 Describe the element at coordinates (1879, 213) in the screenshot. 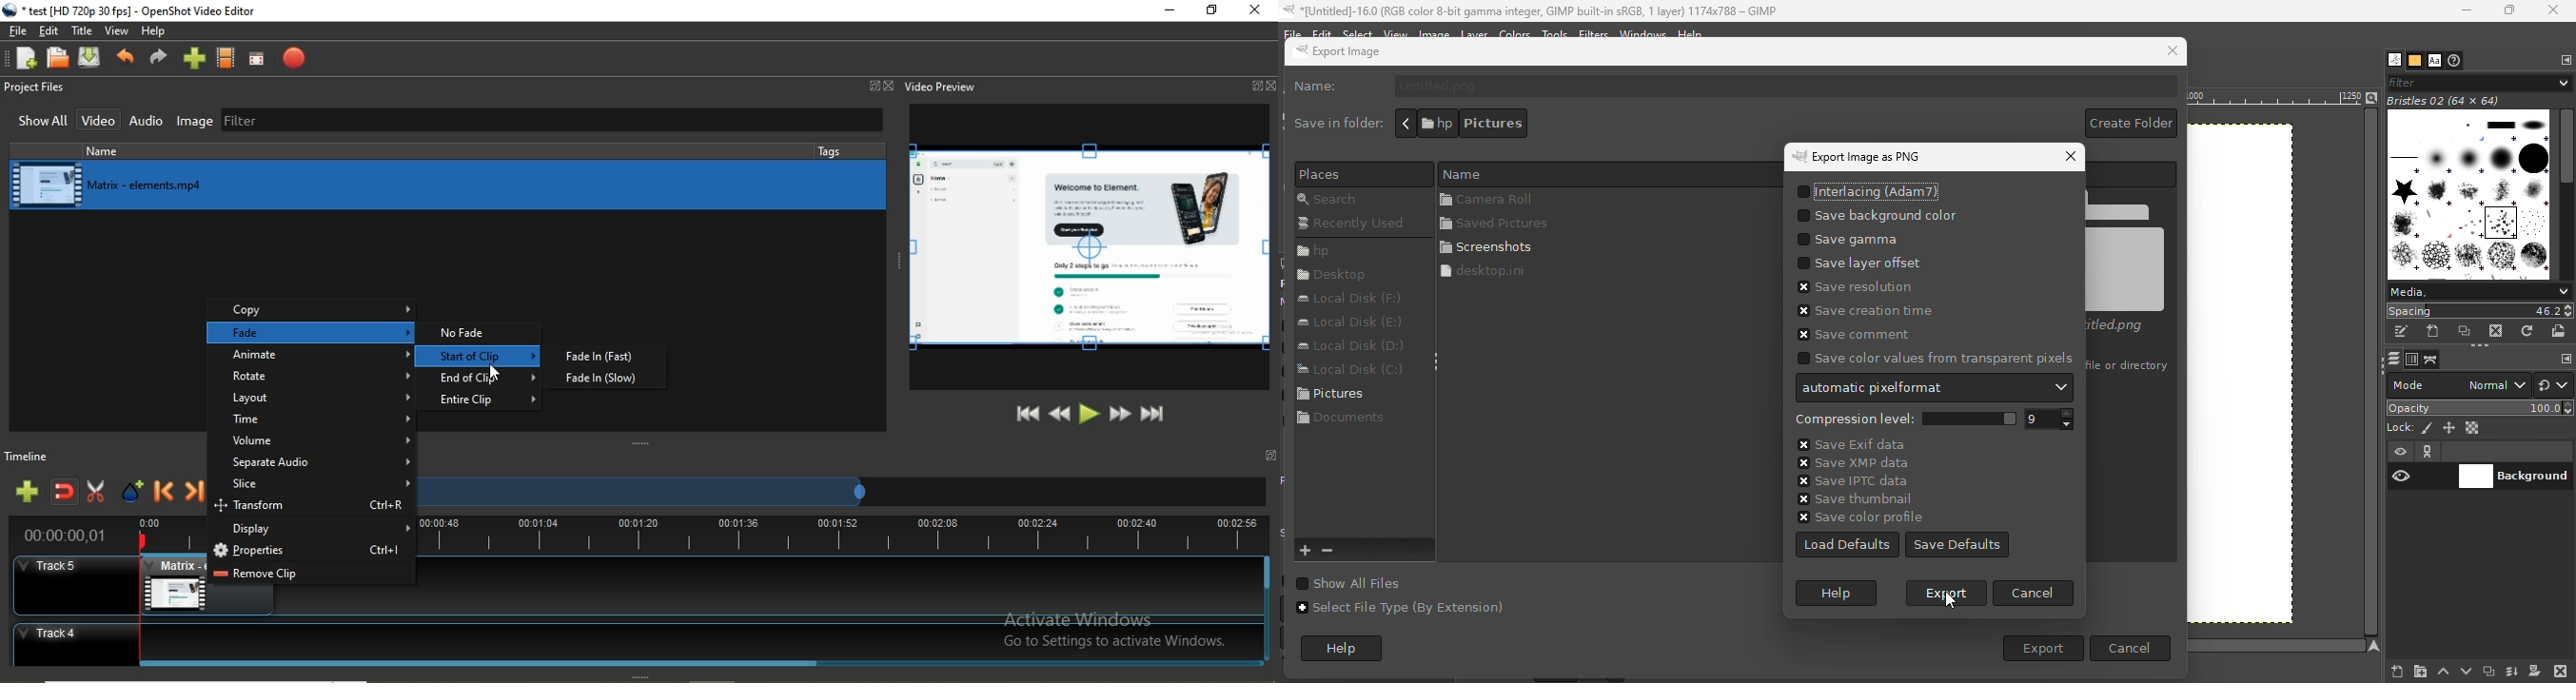

I see `Save background color` at that location.